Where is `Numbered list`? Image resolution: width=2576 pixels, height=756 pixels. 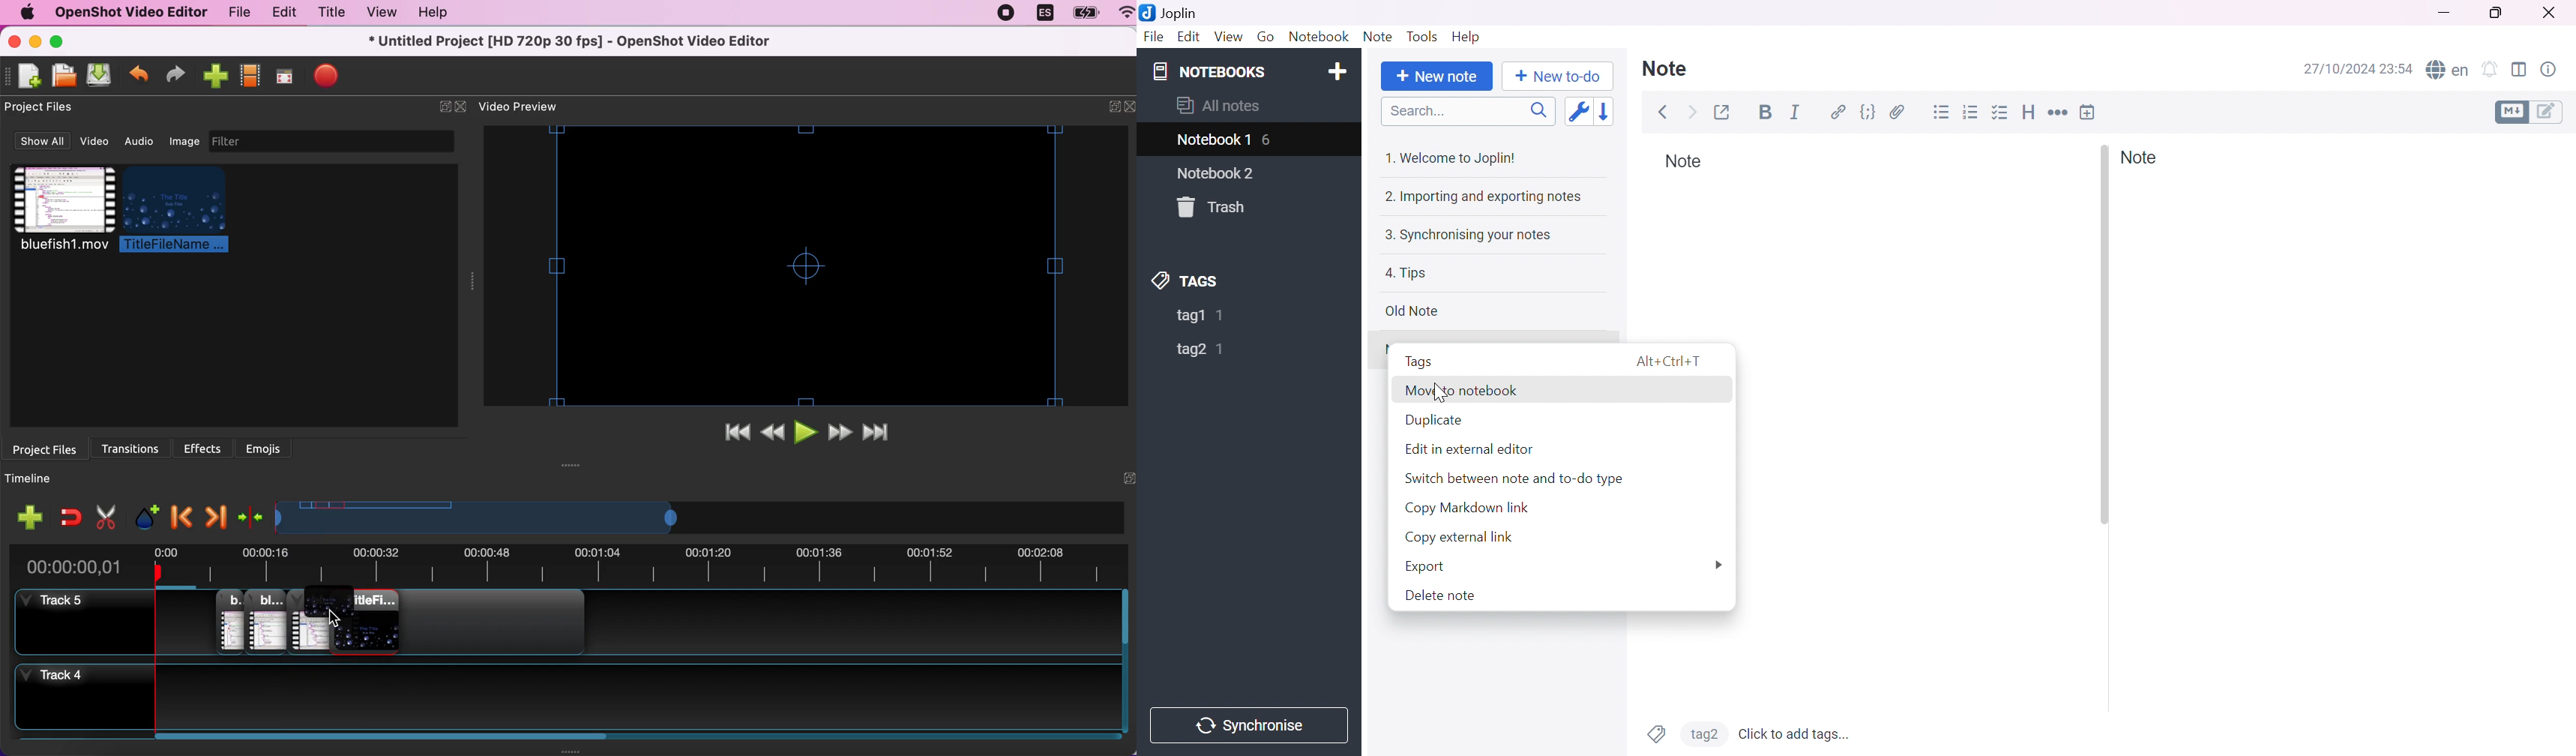
Numbered list is located at coordinates (1972, 112).